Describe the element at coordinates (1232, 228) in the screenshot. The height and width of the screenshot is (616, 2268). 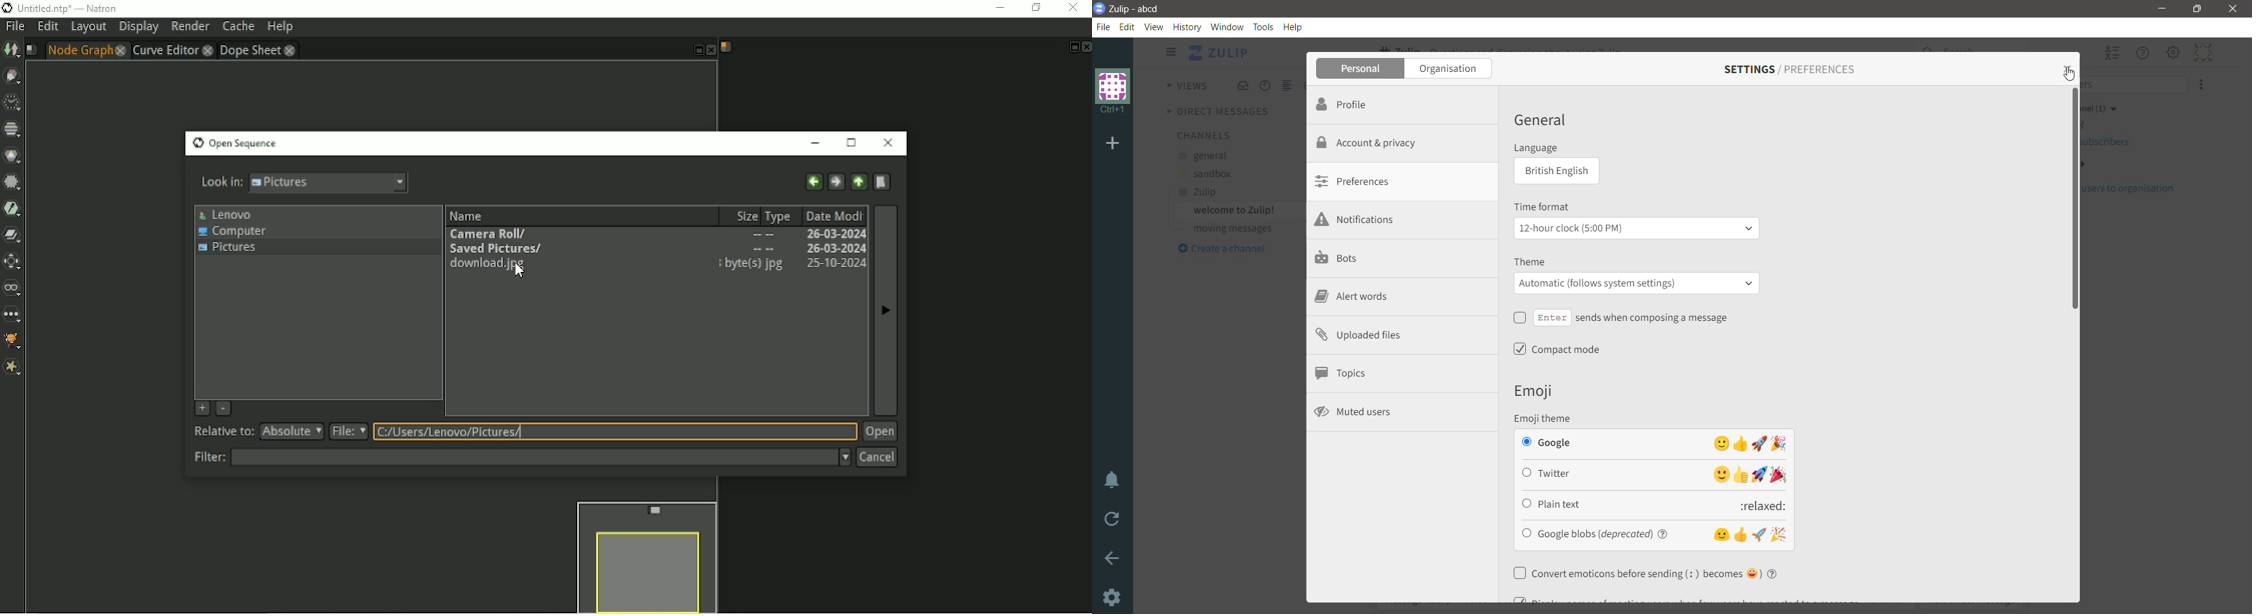
I see `moving messages` at that location.